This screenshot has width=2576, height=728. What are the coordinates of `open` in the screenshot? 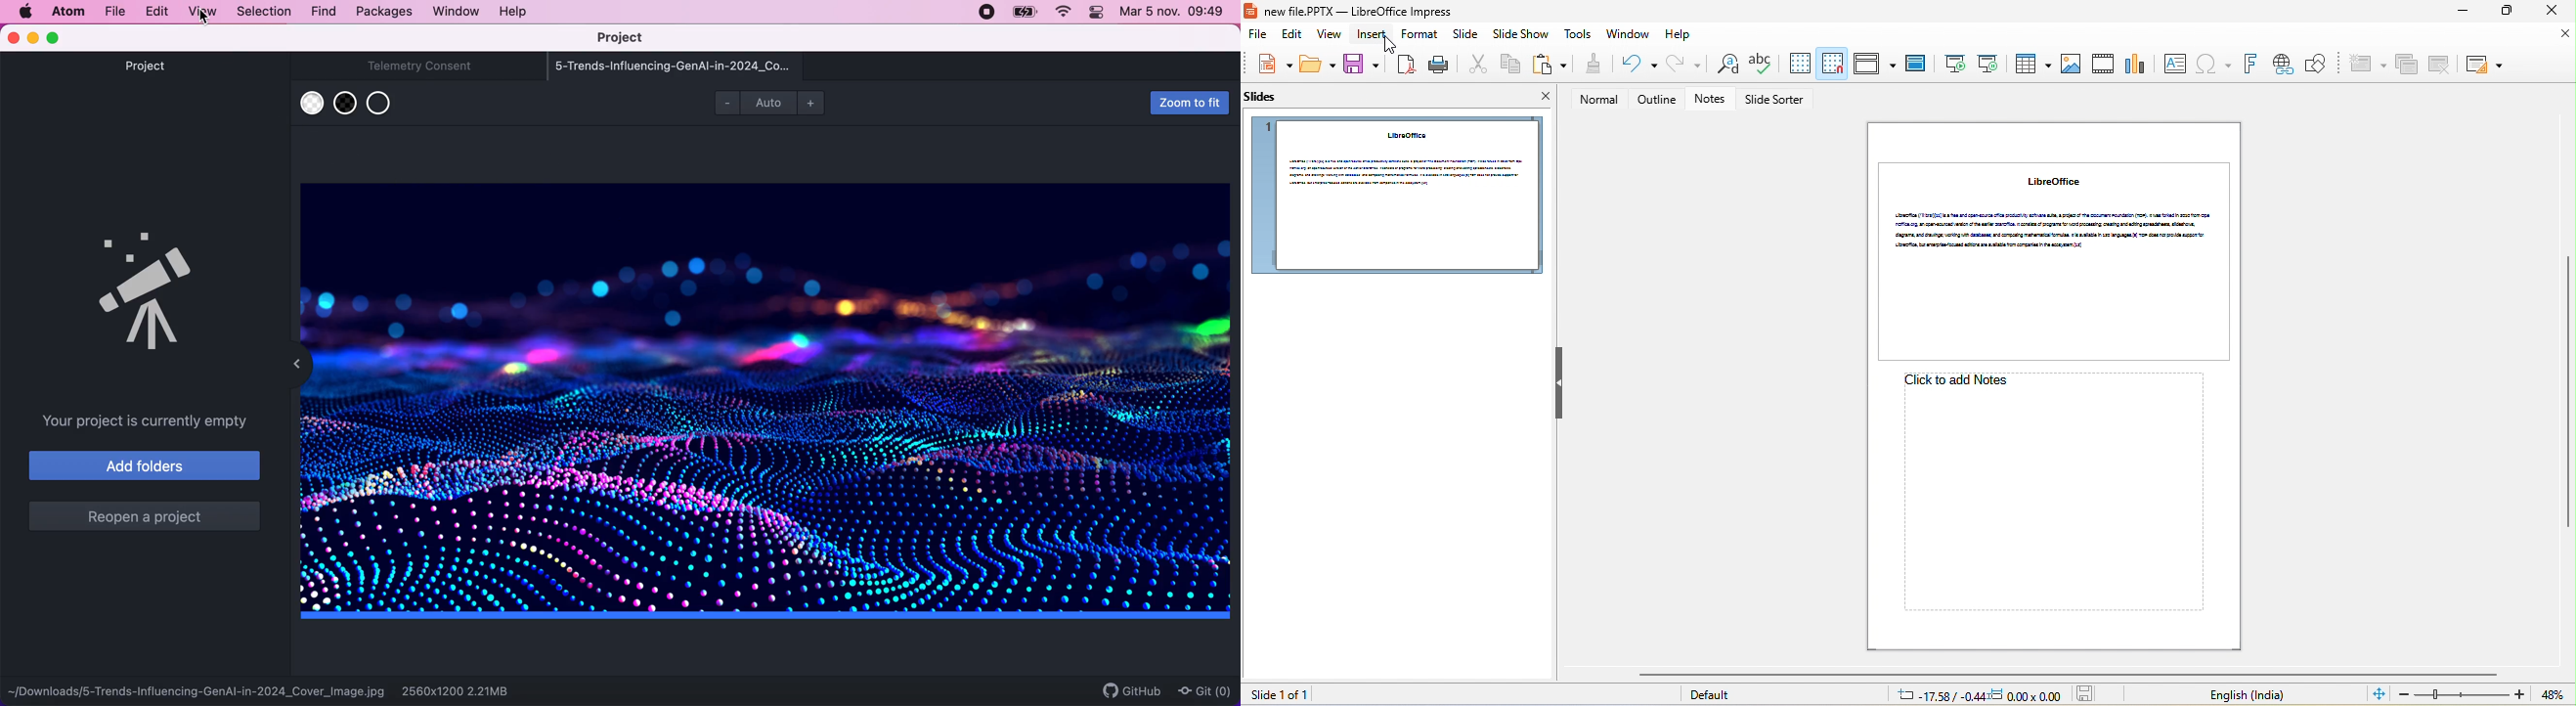 It's located at (1319, 66).